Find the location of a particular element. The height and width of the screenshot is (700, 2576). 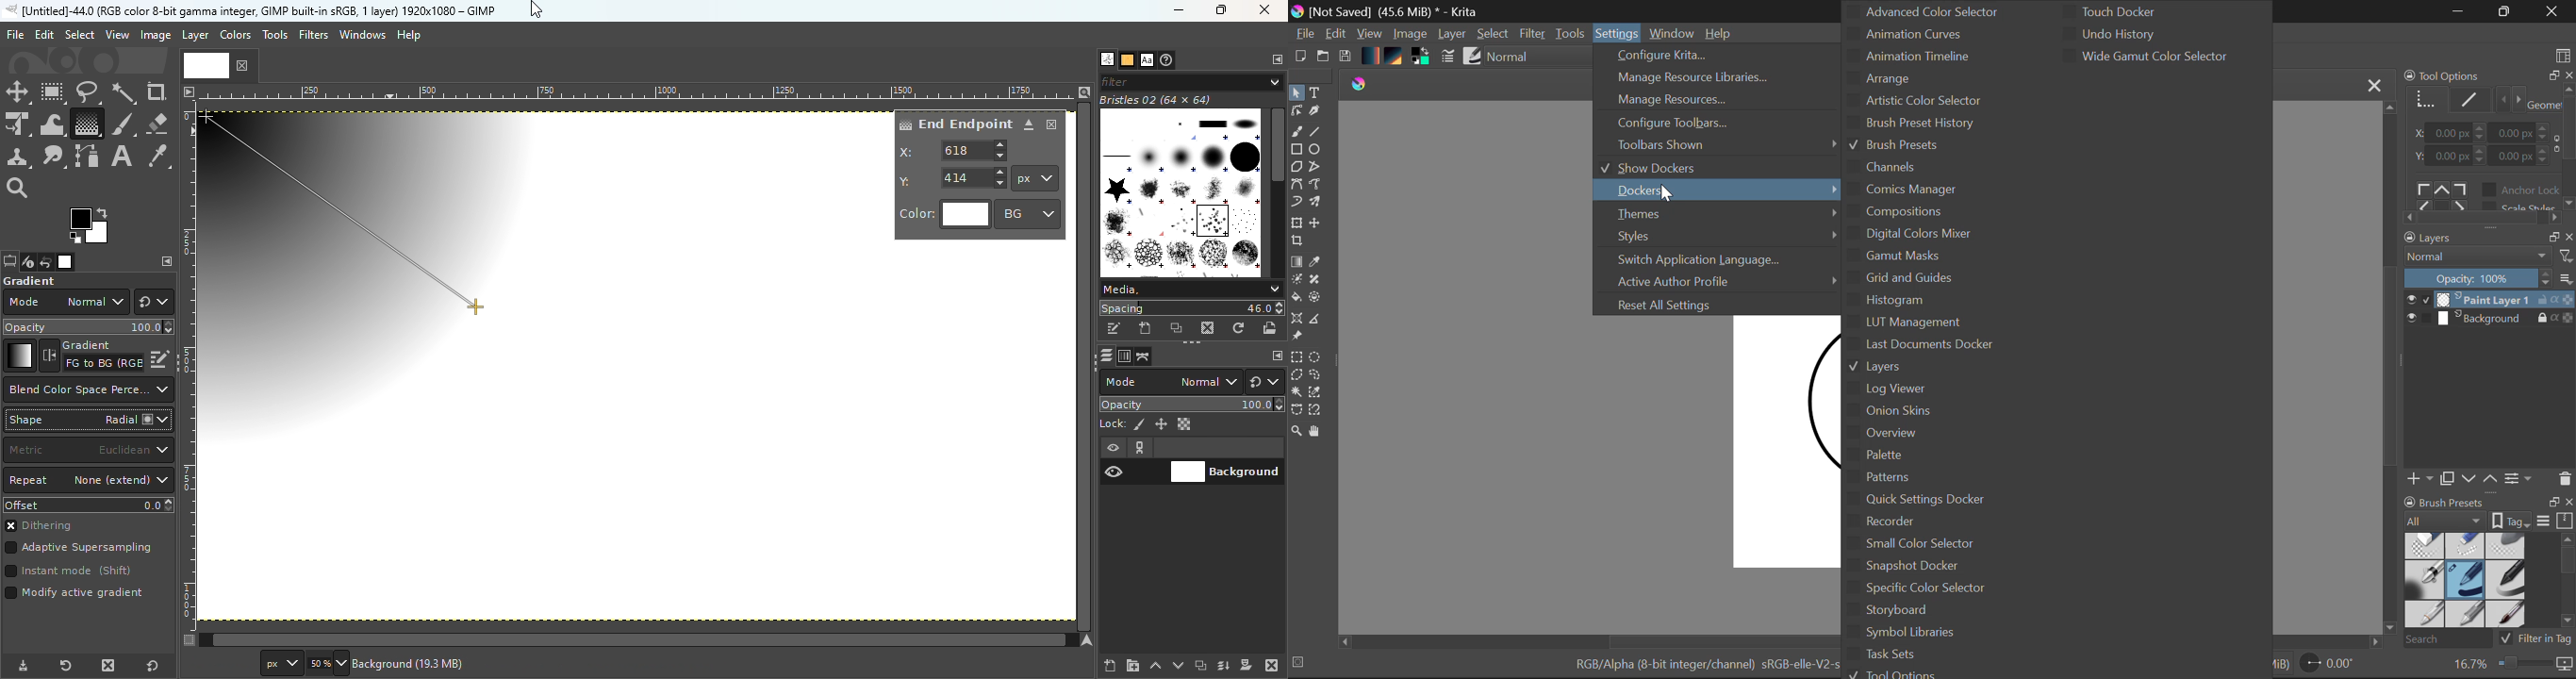

Storyboard is located at coordinates (1937, 613).